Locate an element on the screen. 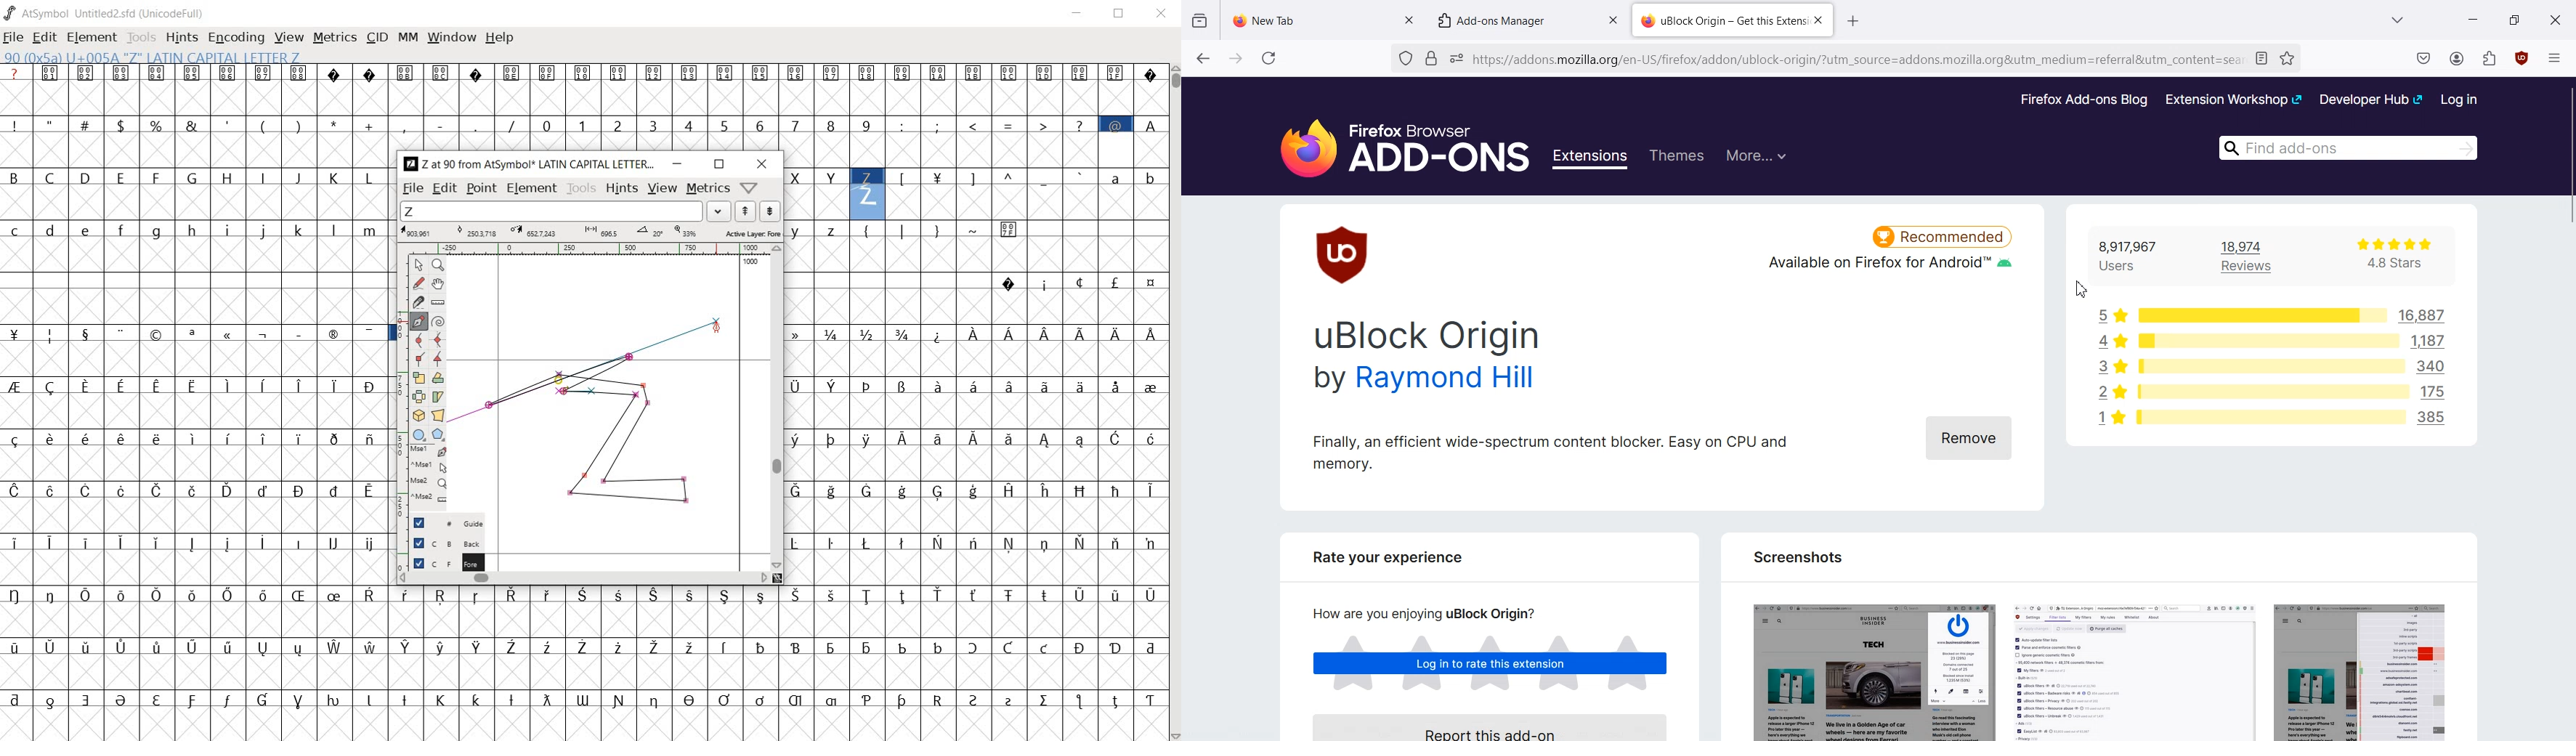 This screenshot has height=756, width=2576. rating bar is located at coordinates (2269, 393).